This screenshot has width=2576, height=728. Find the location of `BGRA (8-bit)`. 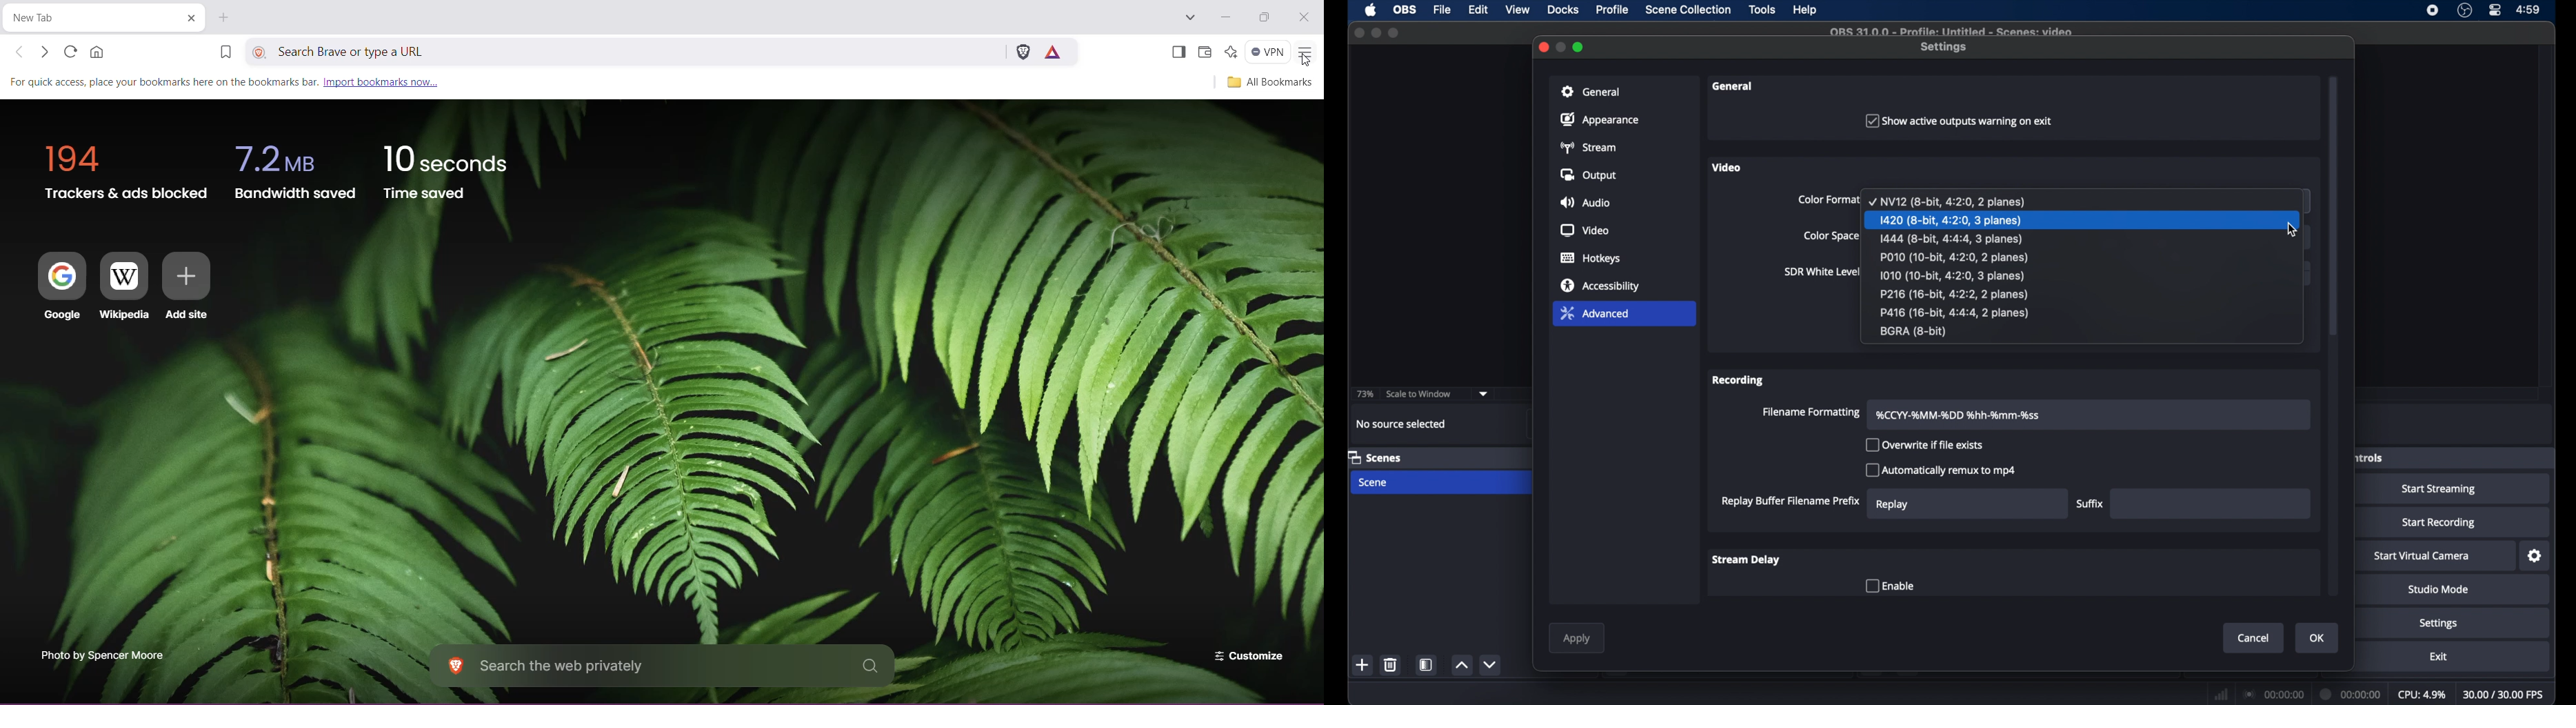

BGRA (8-bit) is located at coordinates (1916, 332).